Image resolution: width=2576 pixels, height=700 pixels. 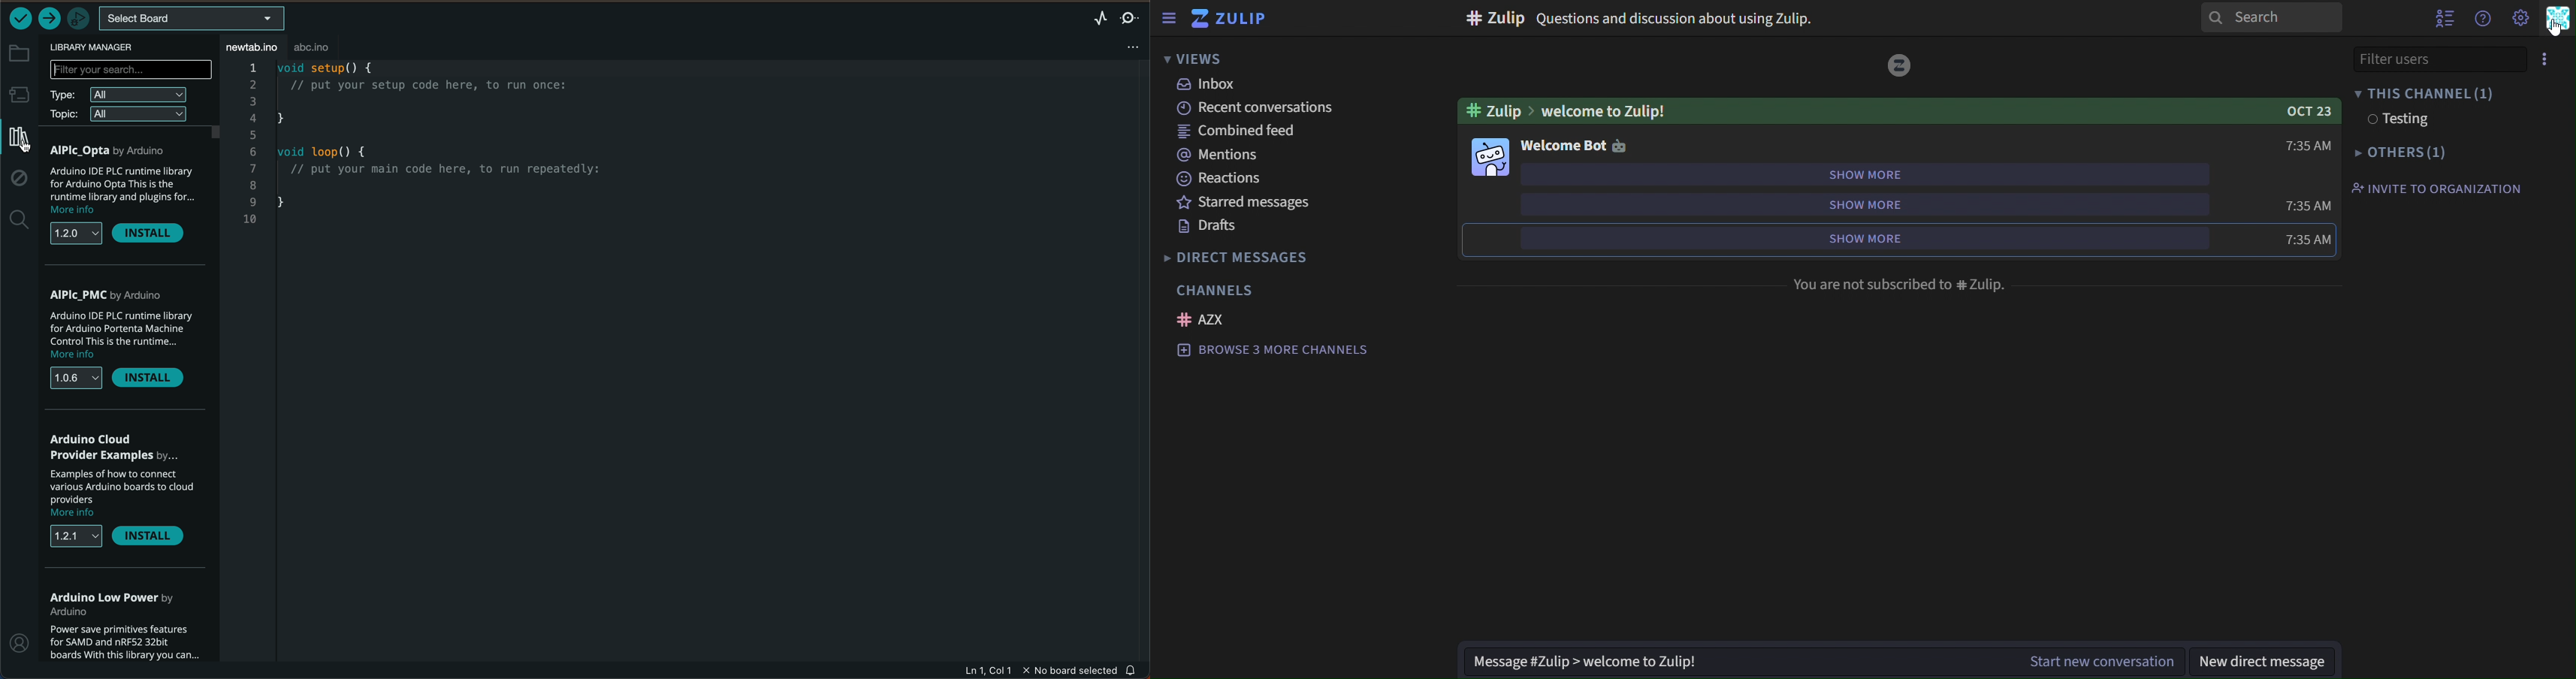 What do you see at coordinates (1209, 318) in the screenshot?
I see `azx` at bounding box center [1209, 318].